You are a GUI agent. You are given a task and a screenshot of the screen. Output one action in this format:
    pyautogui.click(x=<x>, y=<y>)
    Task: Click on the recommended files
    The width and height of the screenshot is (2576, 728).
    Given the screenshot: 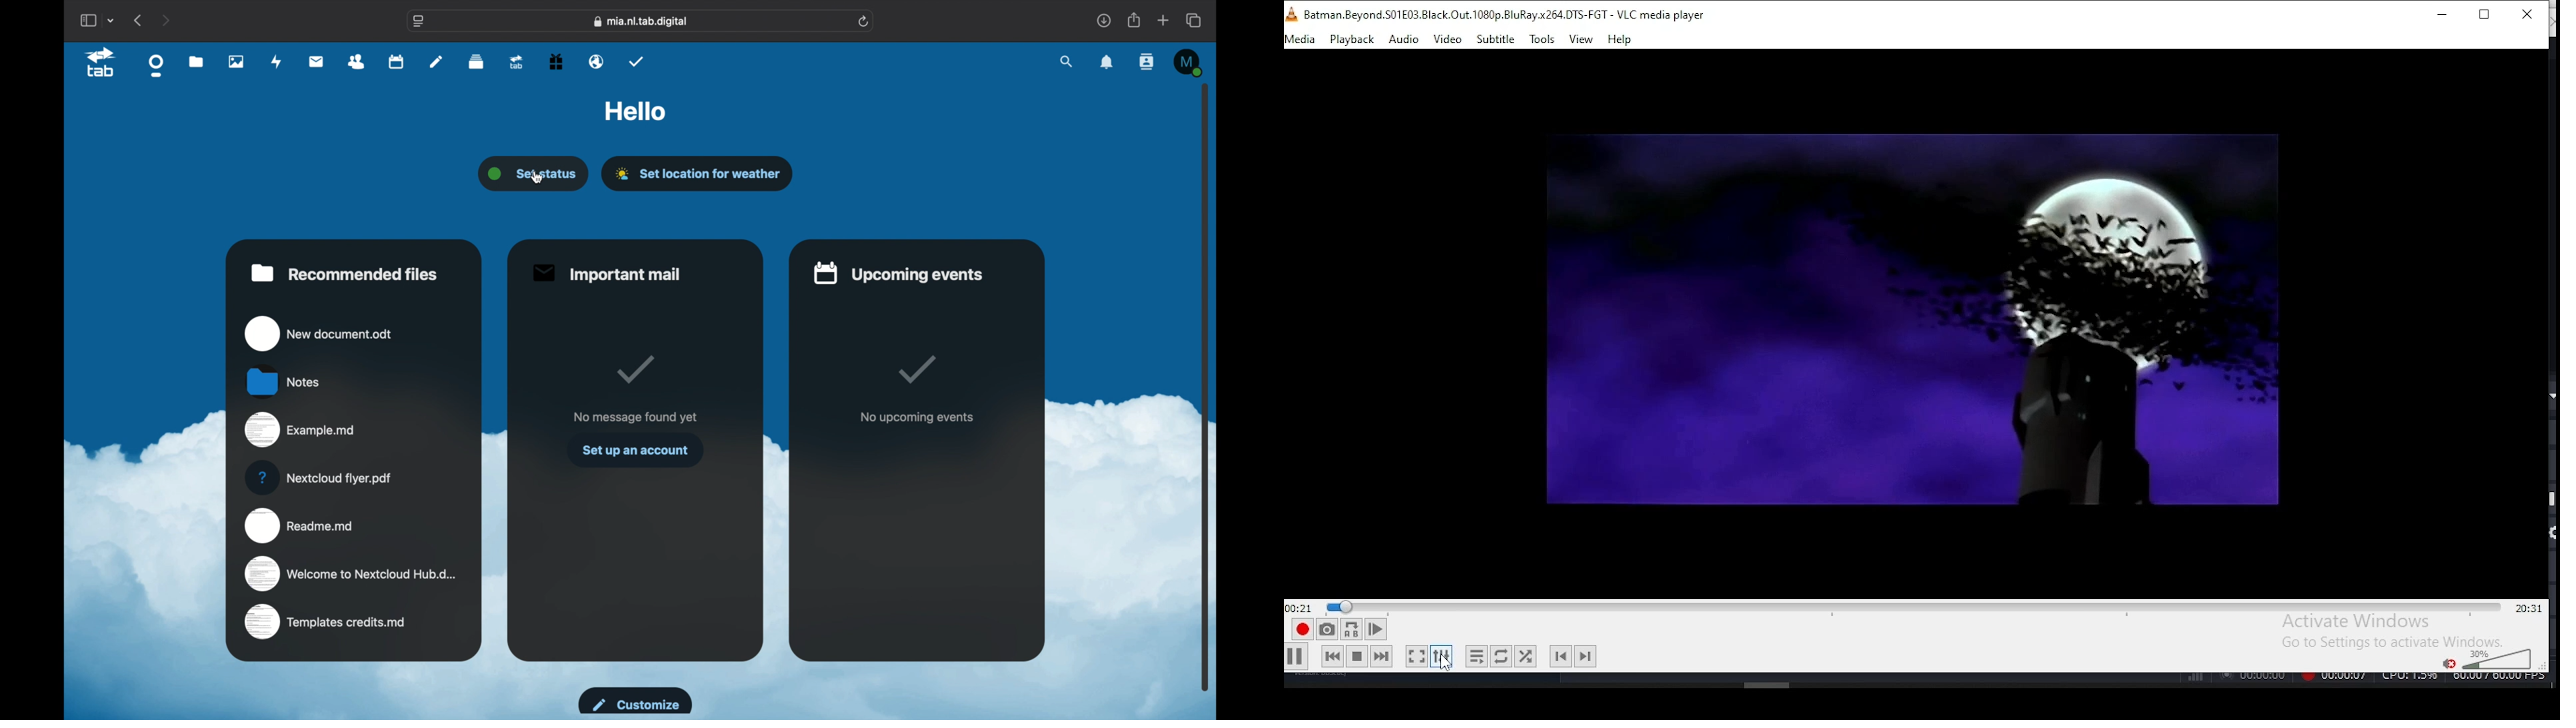 What is the action you would take?
    pyautogui.click(x=345, y=273)
    